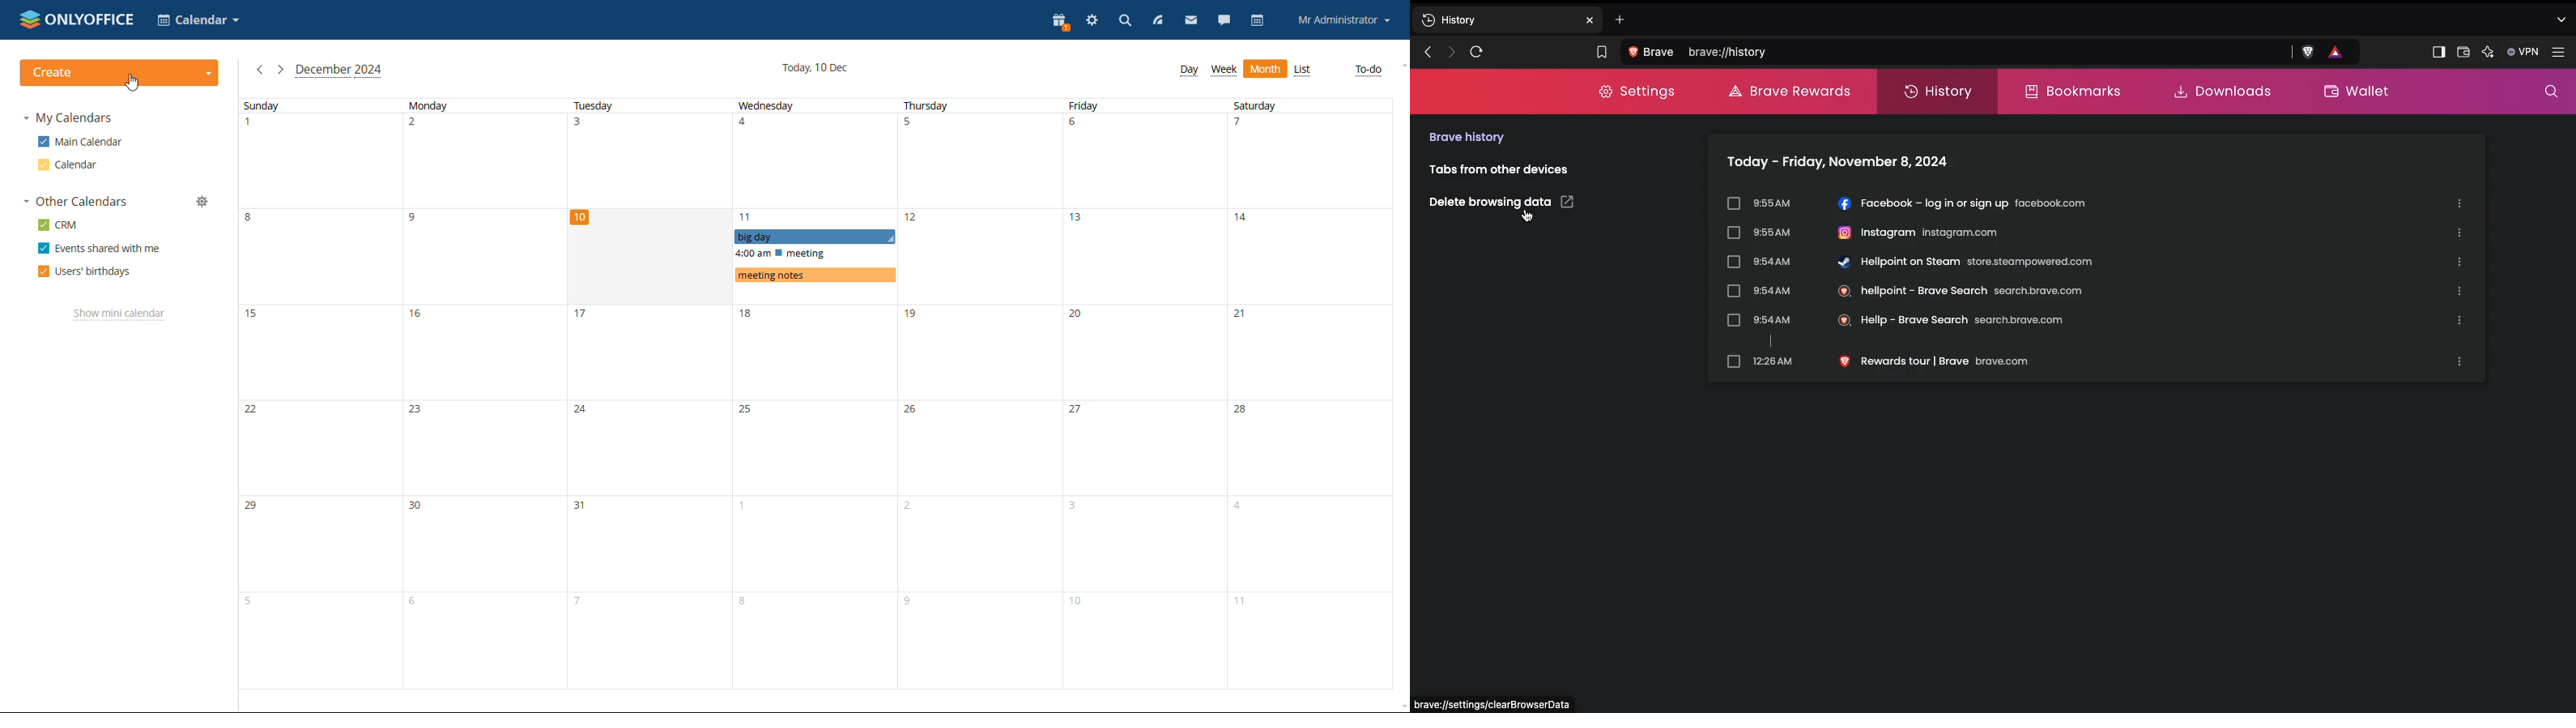 The width and height of the screenshot is (2576, 728). I want to click on talk, so click(1223, 21).